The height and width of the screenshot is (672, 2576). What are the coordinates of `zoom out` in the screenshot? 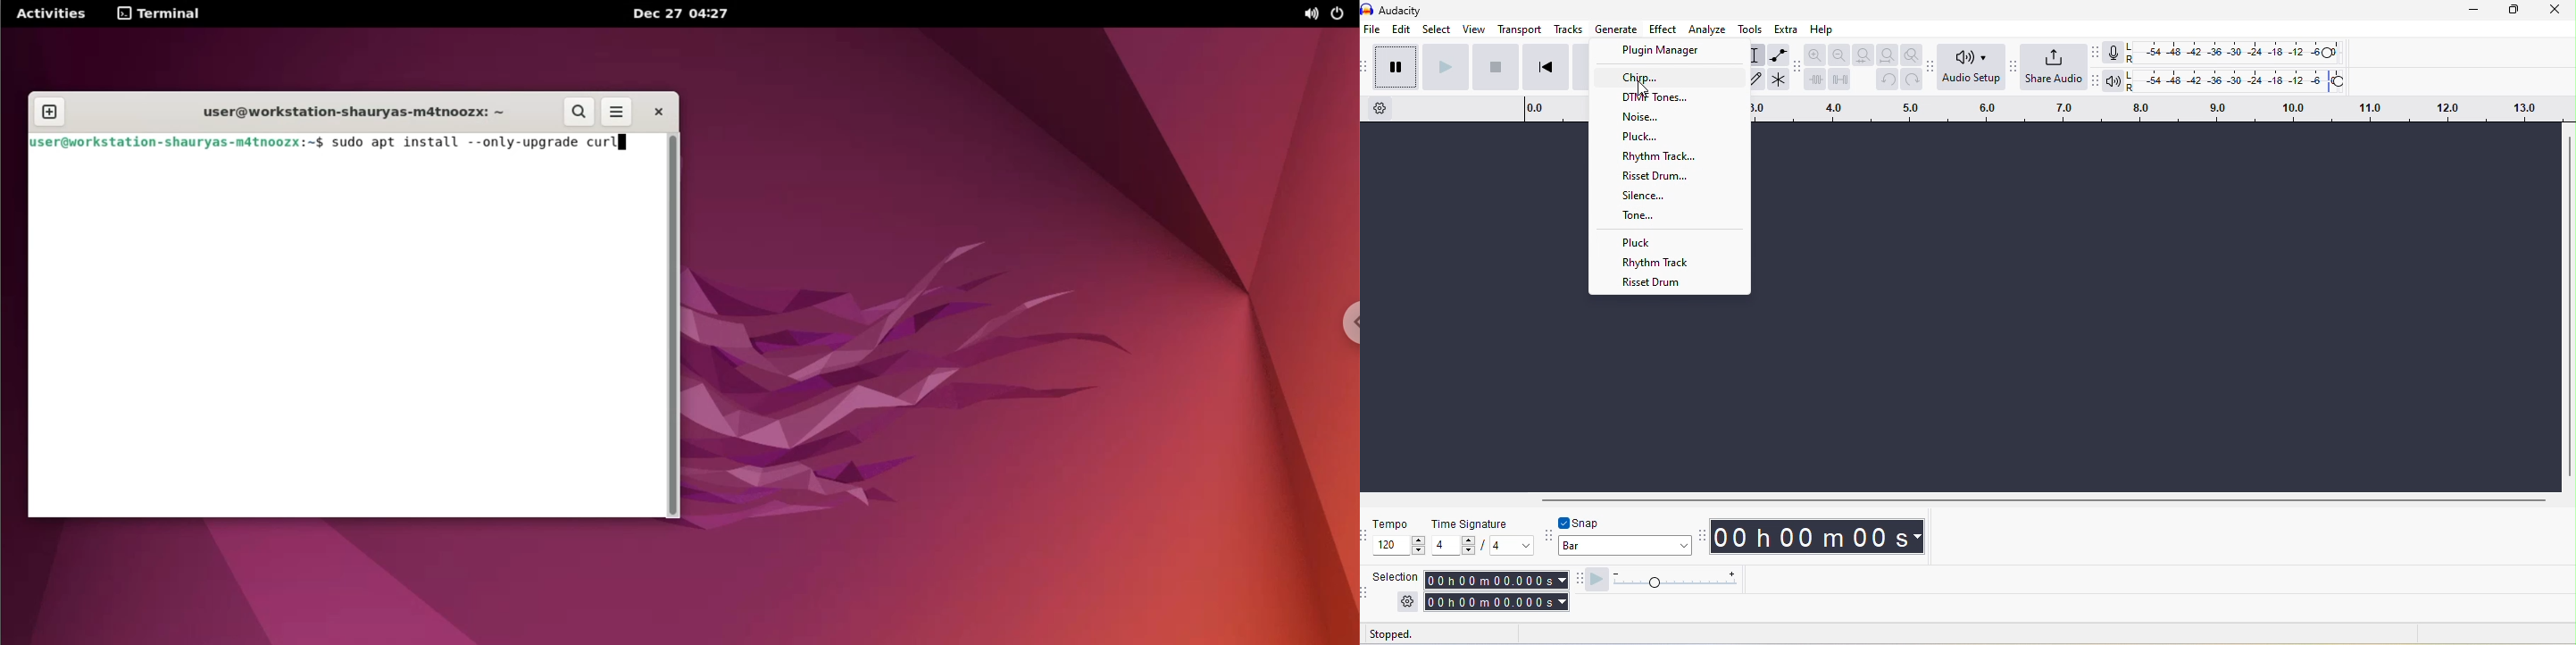 It's located at (1838, 54).